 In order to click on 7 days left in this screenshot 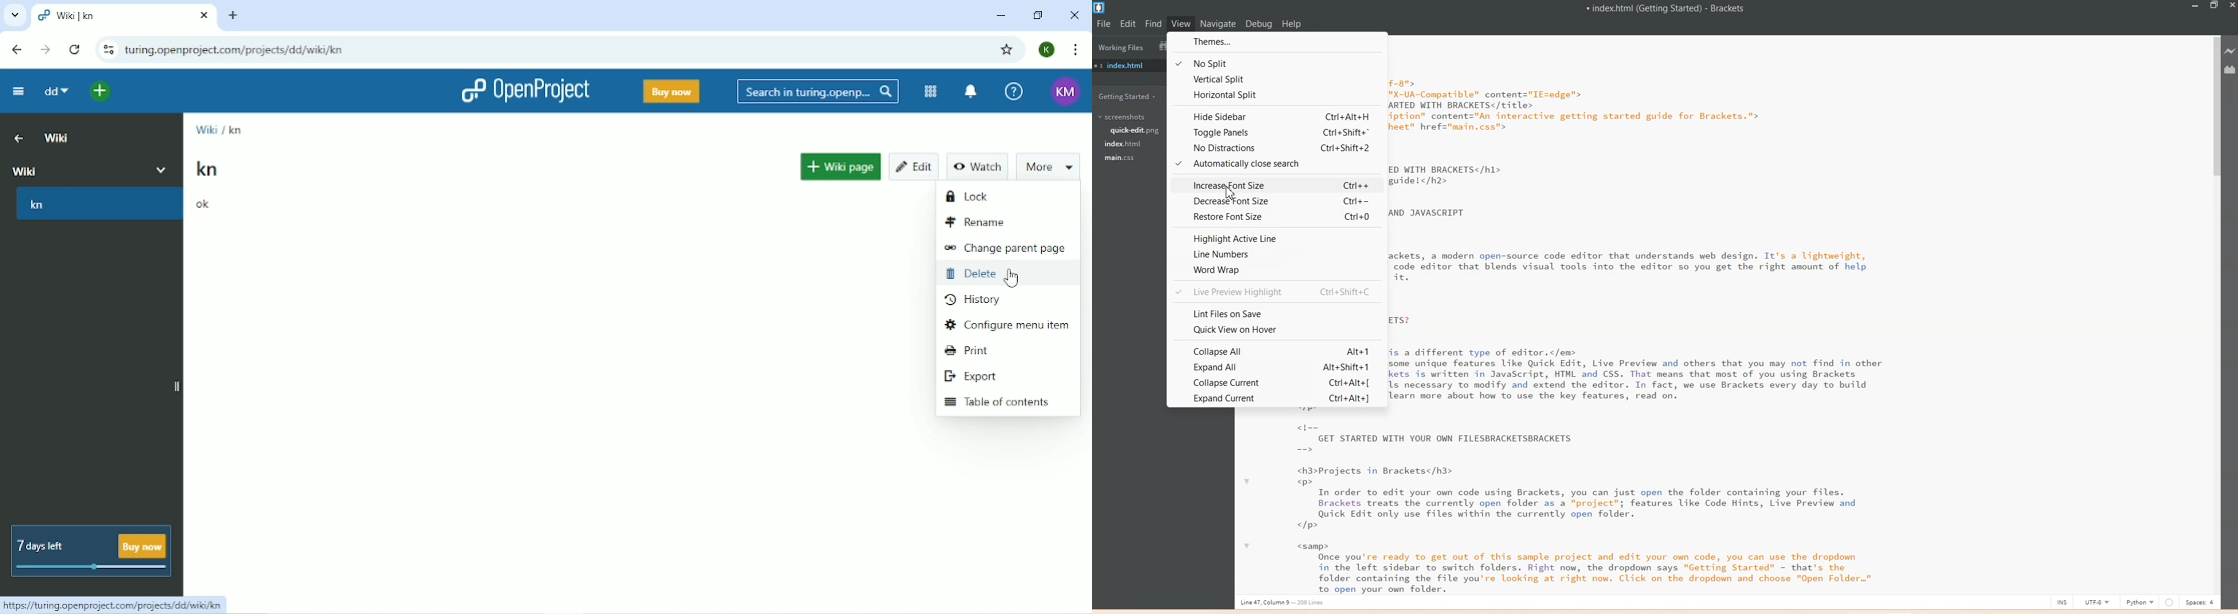, I will do `click(55, 539)`.